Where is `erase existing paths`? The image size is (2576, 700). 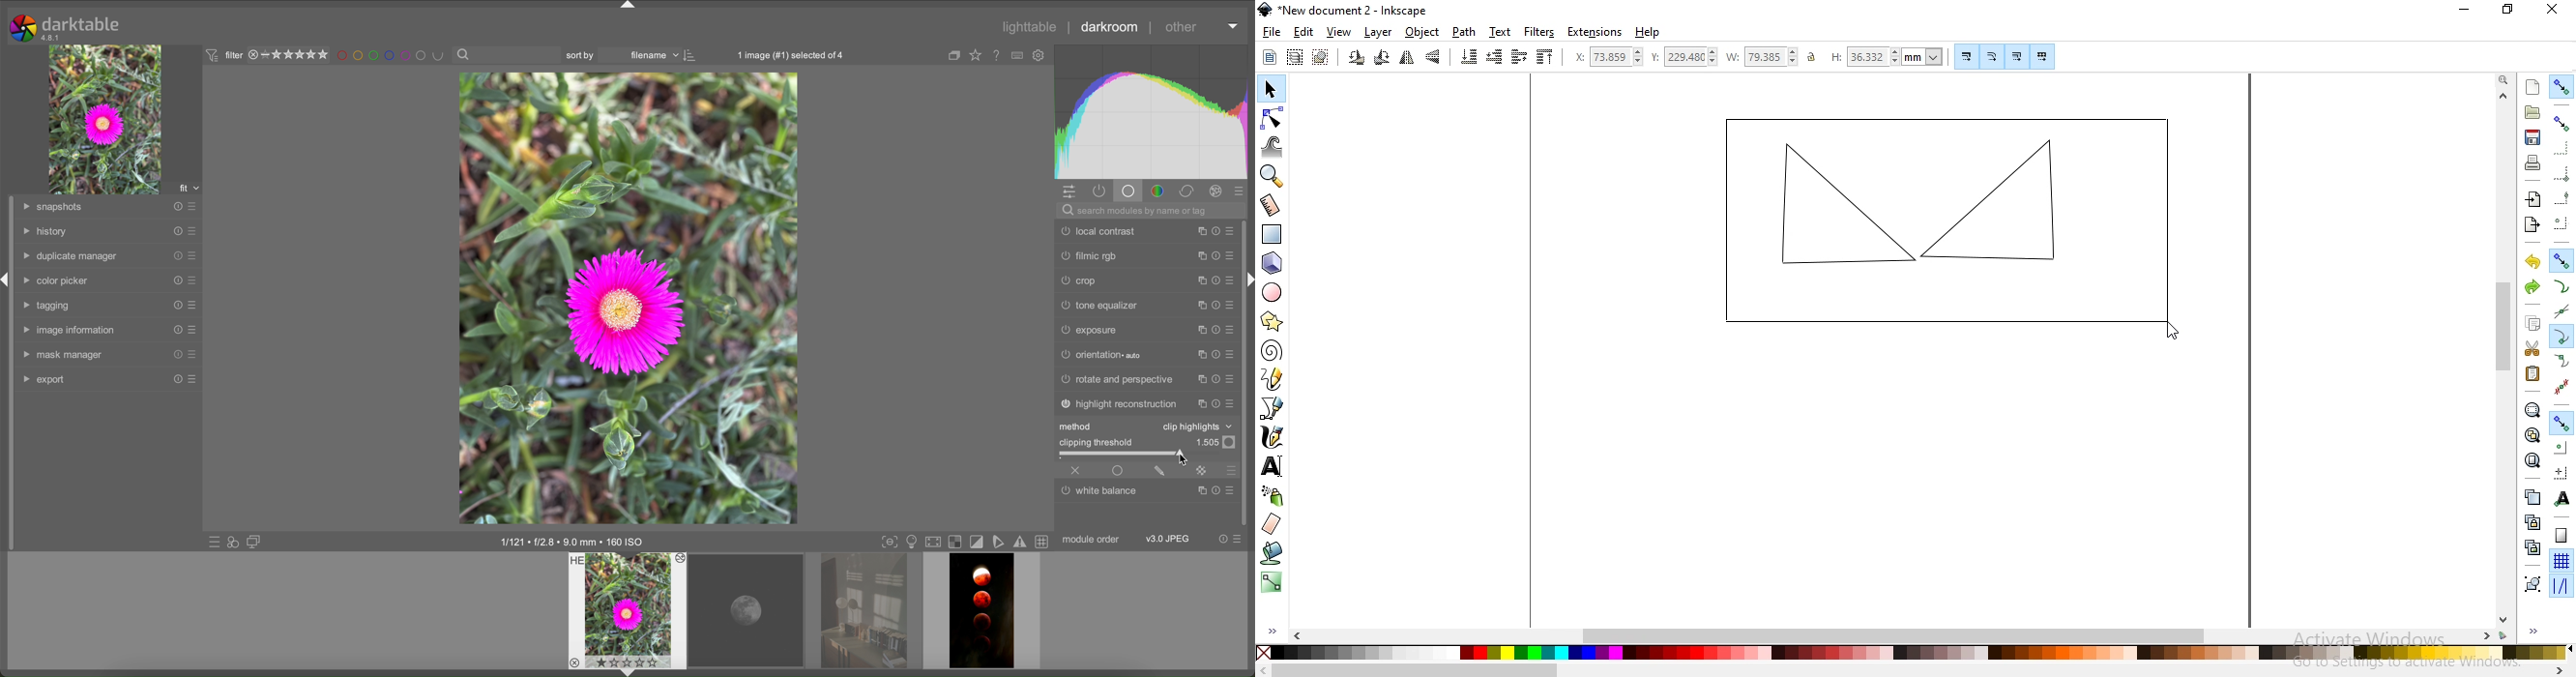 erase existing paths is located at coordinates (1273, 524).